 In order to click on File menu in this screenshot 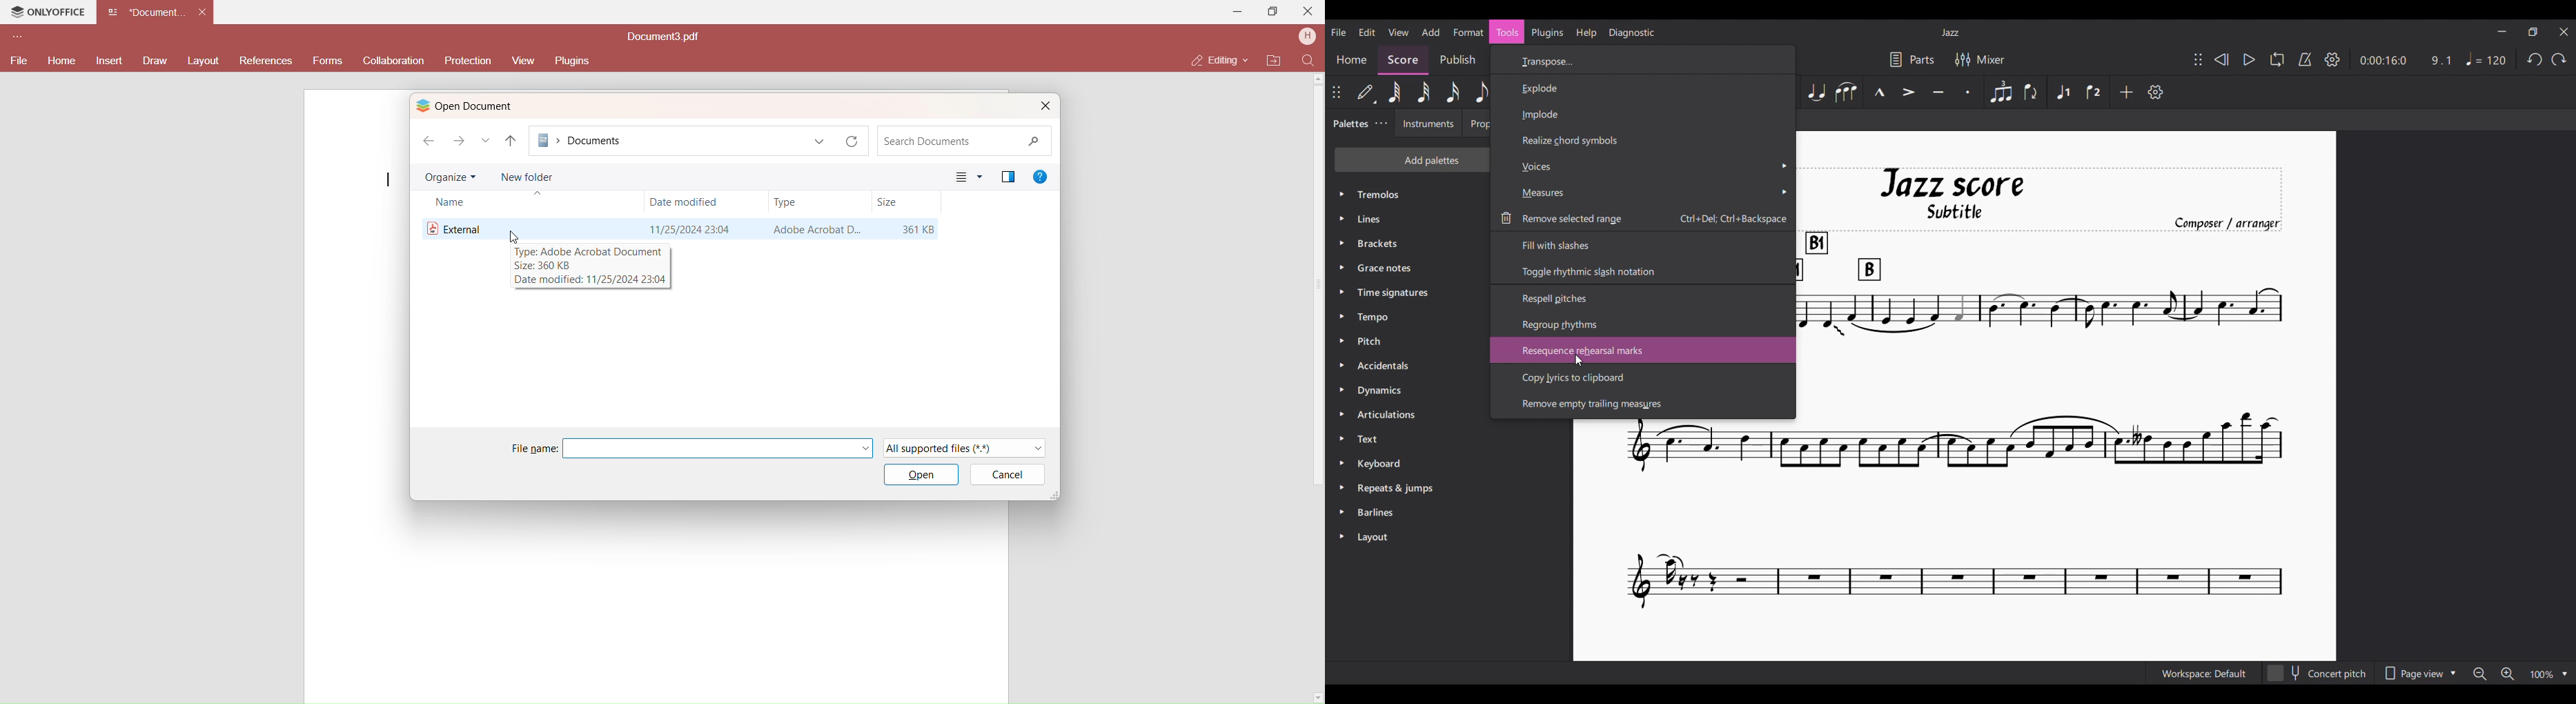, I will do `click(1339, 32)`.